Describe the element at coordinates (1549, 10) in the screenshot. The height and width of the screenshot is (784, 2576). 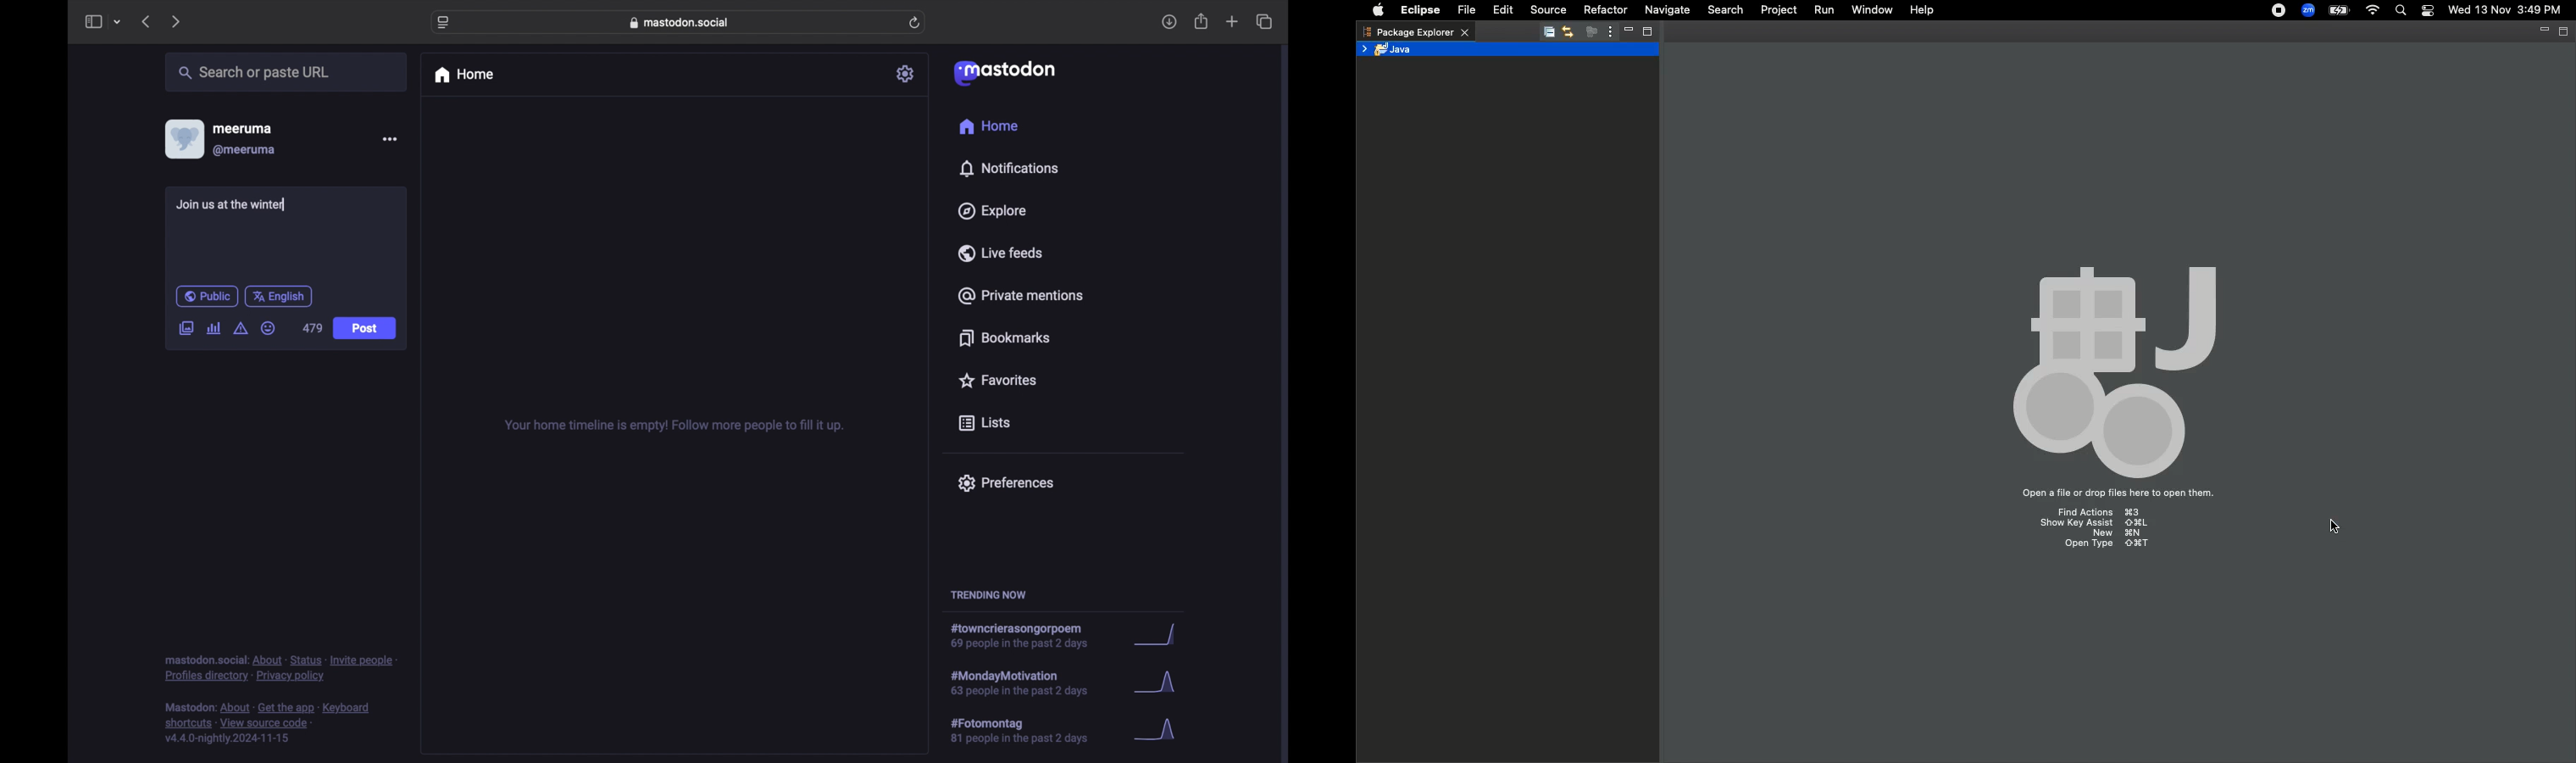
I see `Source` at that location.